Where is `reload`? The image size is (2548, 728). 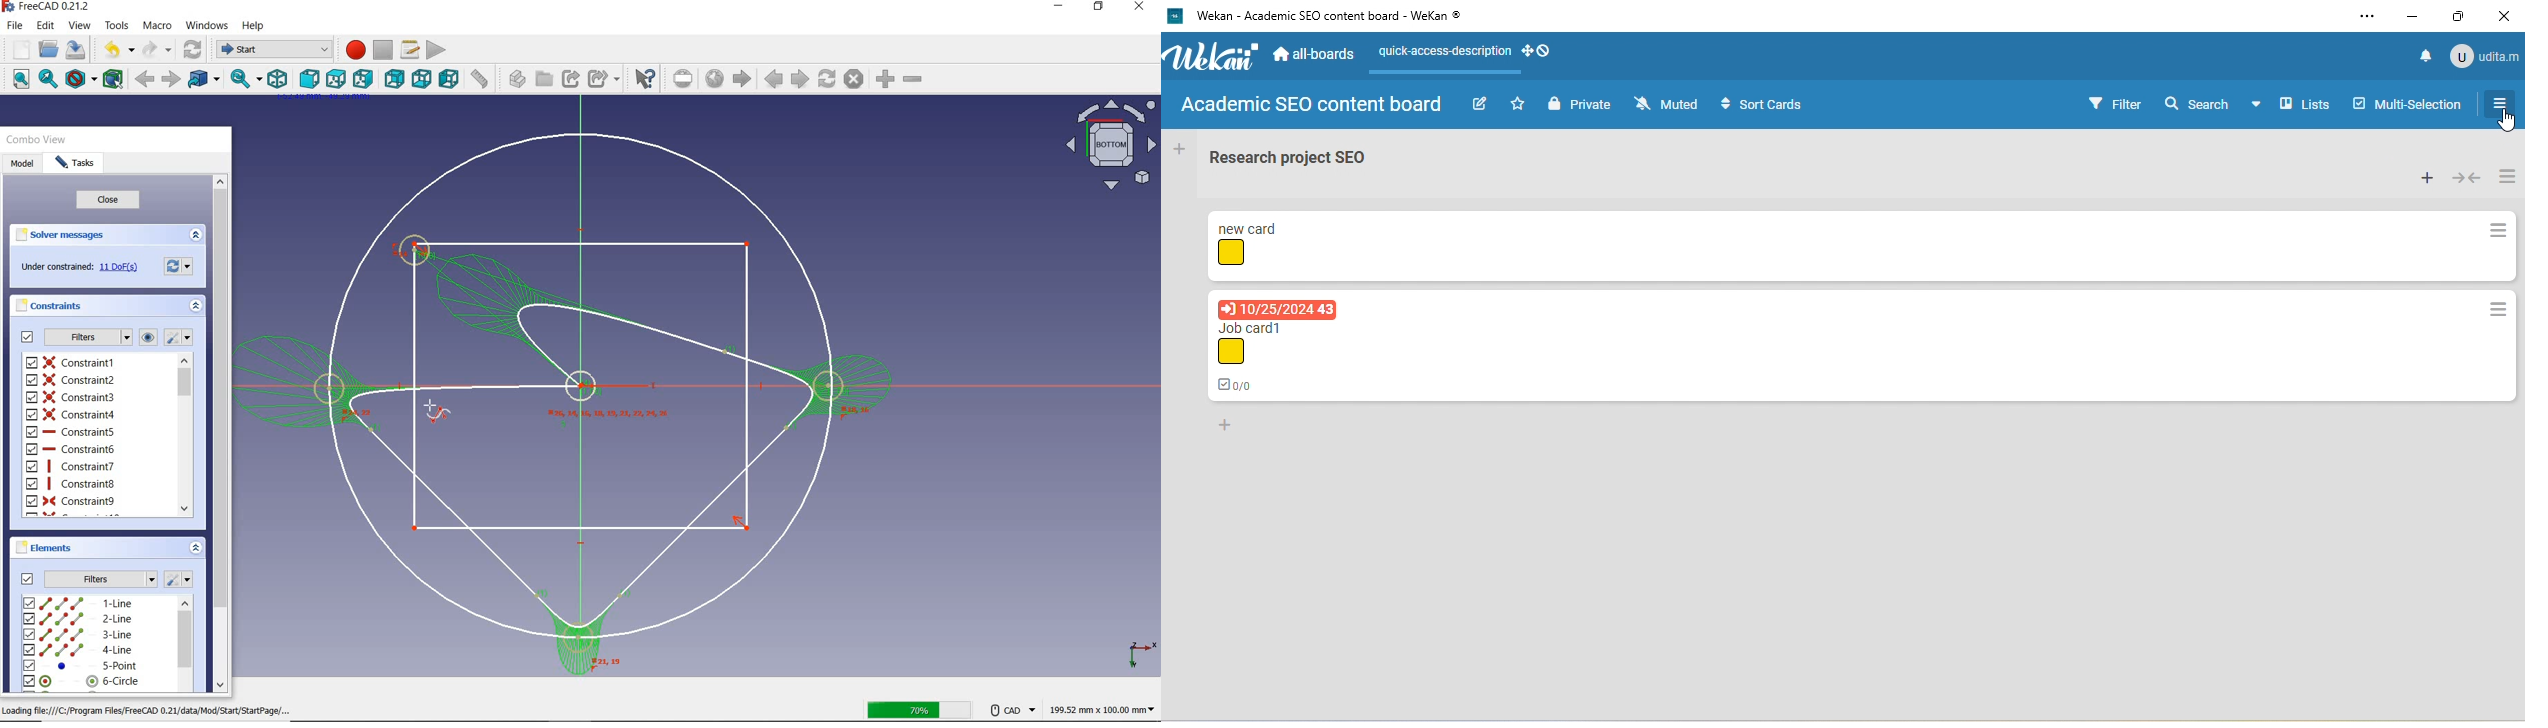 reload is located at coordinates (178, 265).